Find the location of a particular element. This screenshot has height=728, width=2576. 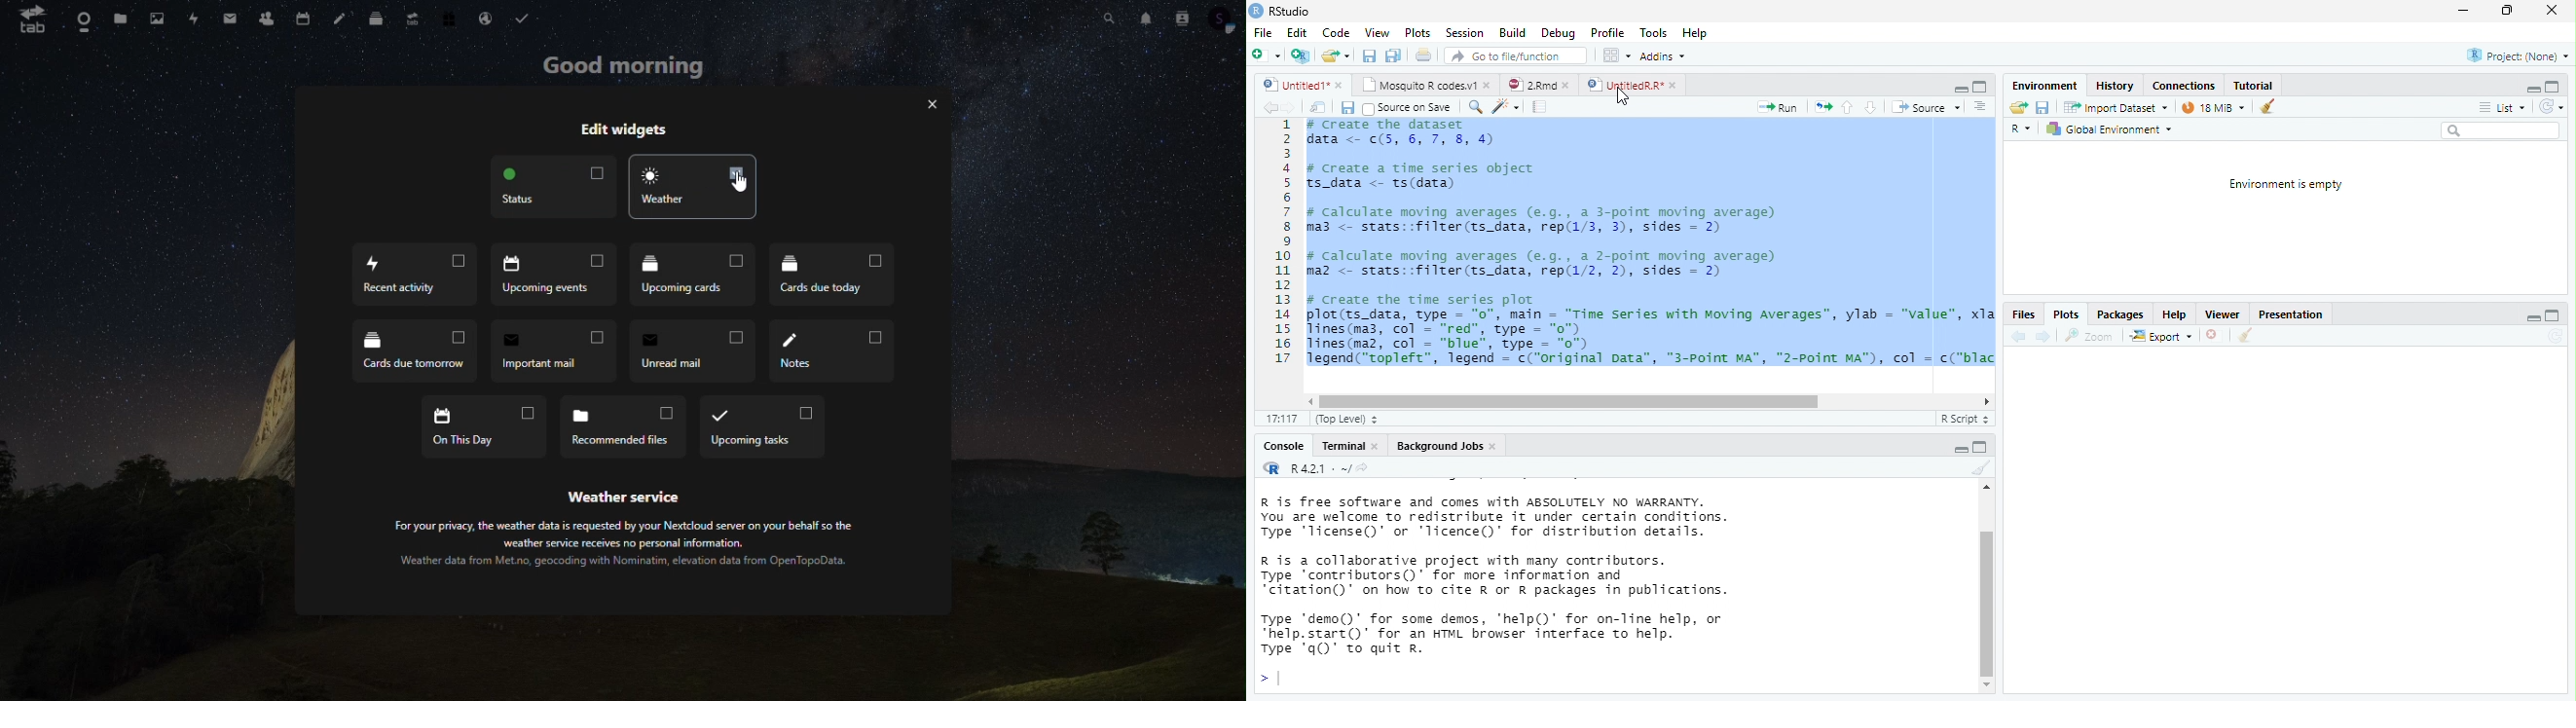

export is located at coordinates (2160, 337).